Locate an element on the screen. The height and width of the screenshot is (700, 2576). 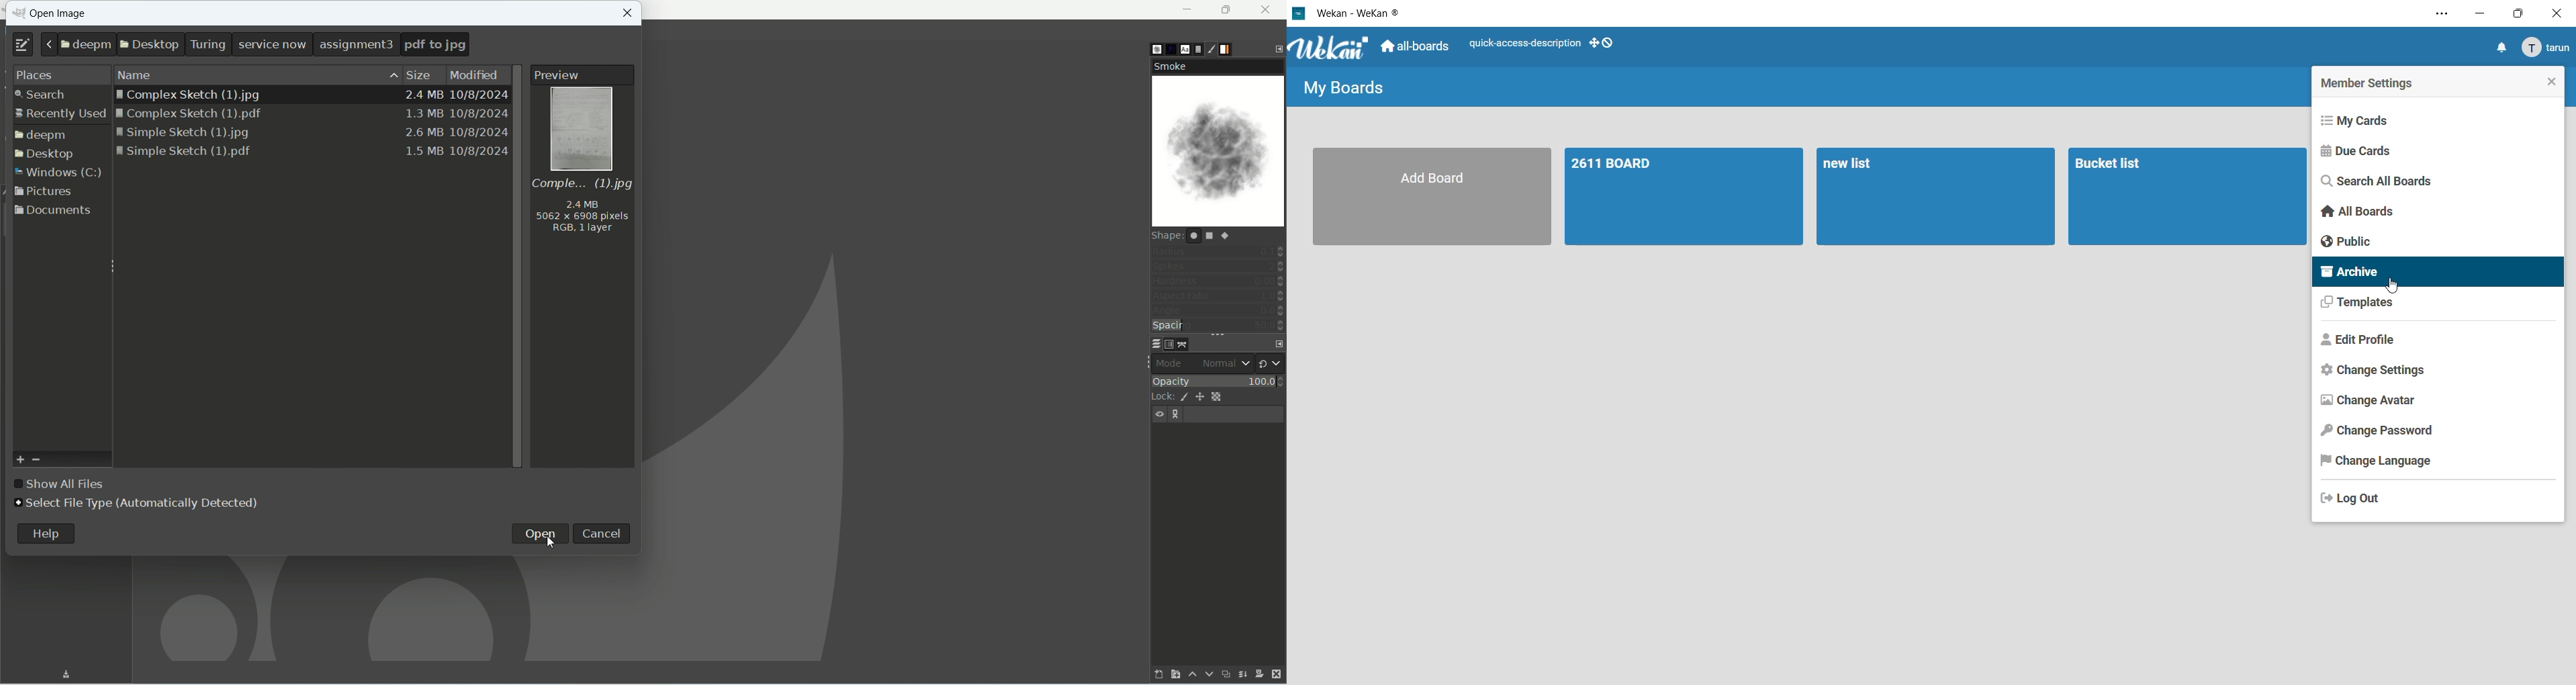
earch is located at coordinates (54, 95).